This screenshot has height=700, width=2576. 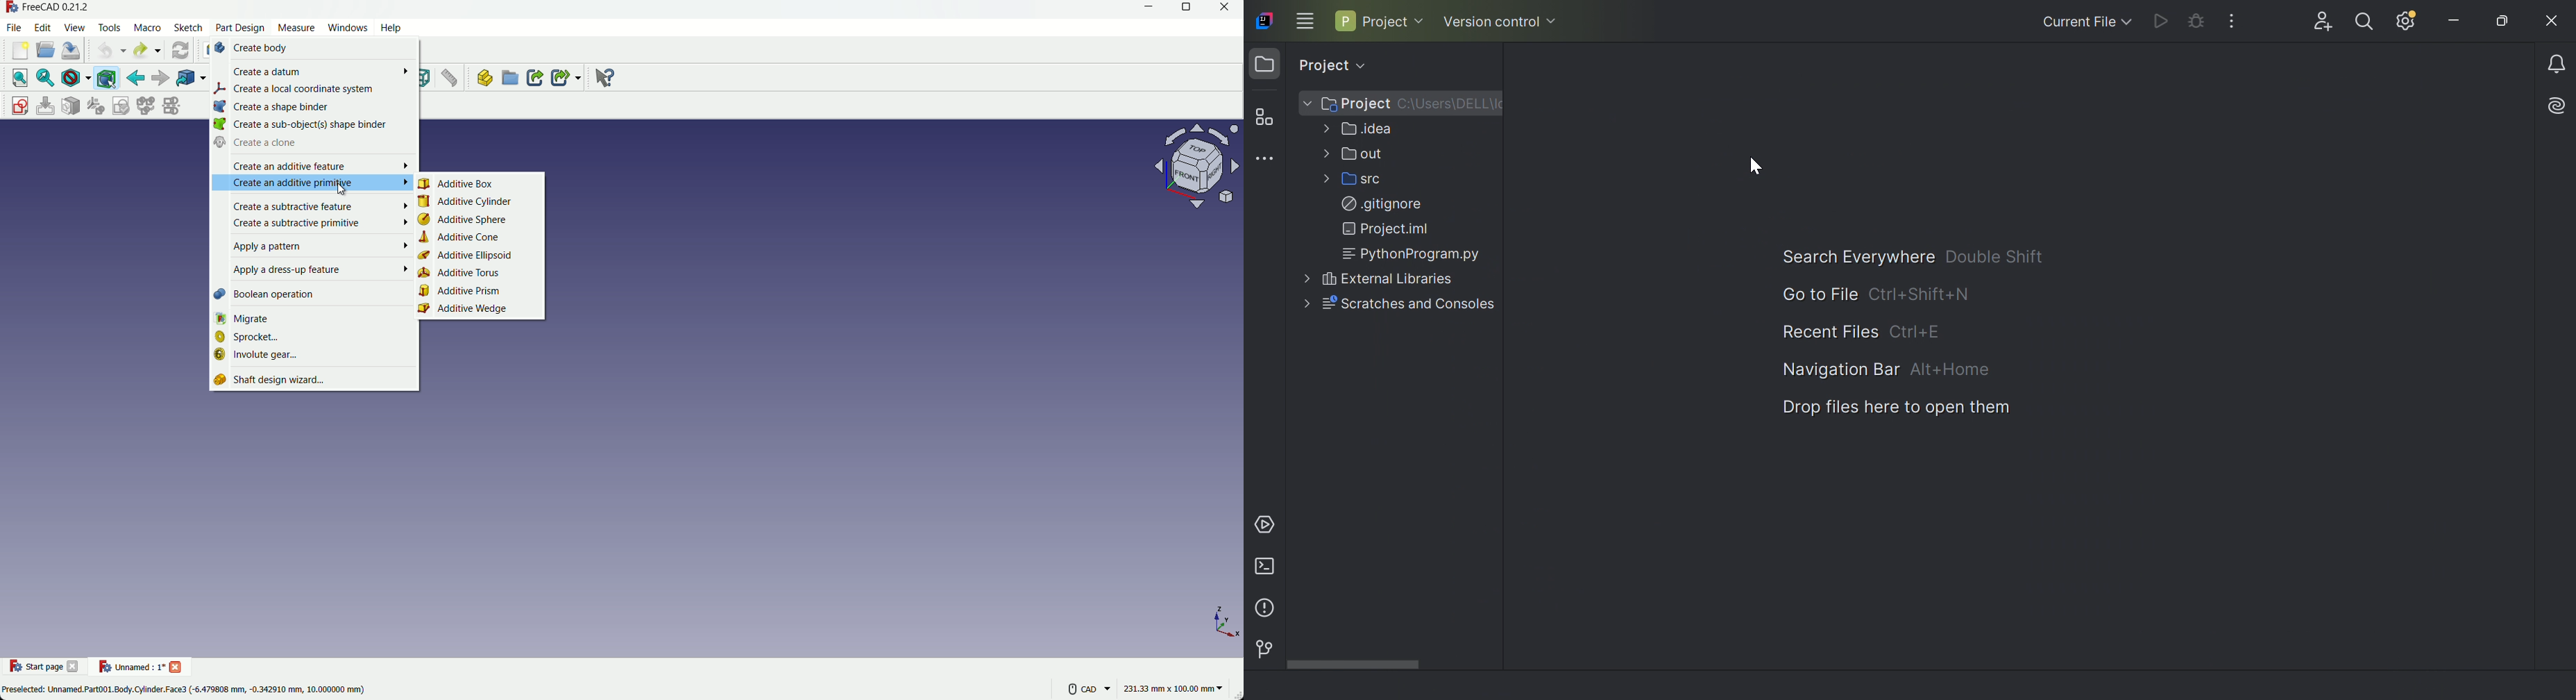 I want to click on view , so click(x=74, y=27).